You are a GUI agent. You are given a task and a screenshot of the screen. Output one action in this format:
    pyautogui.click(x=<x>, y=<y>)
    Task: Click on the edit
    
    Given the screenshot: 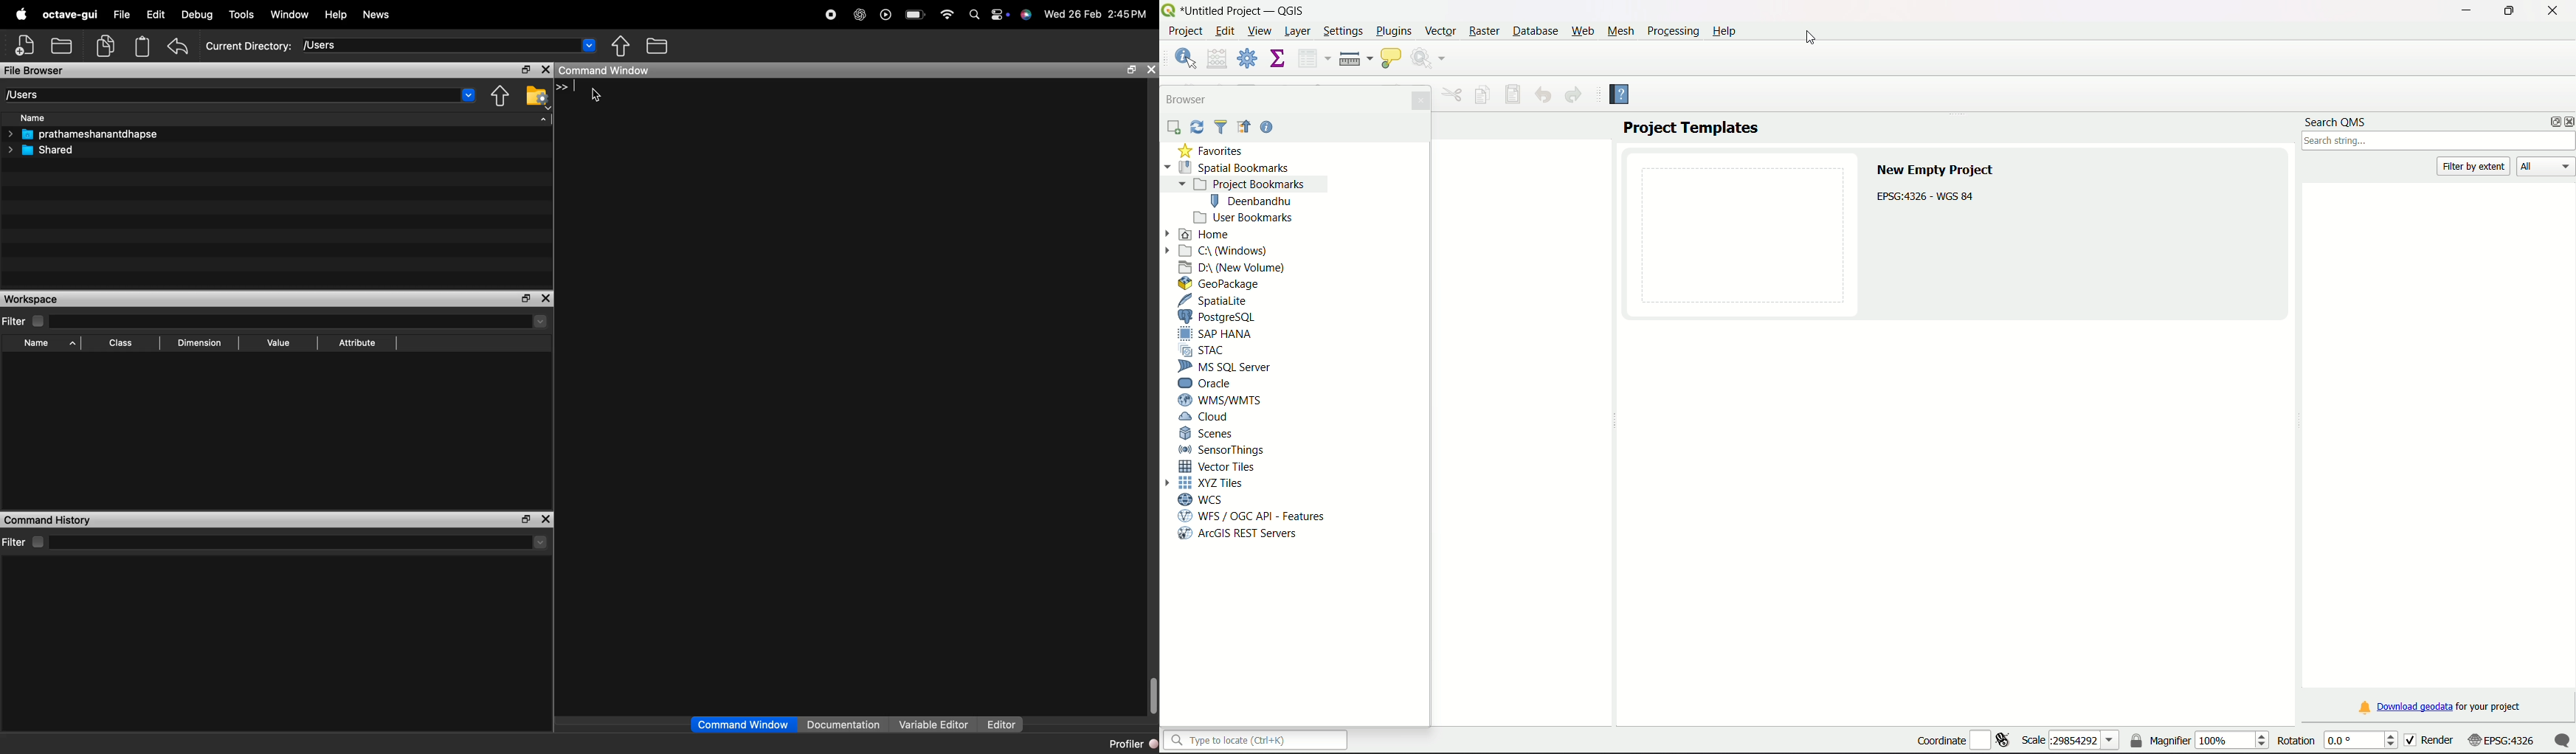 What is the action you would take?
    pyautogui.click(x=1225, y=30)
    